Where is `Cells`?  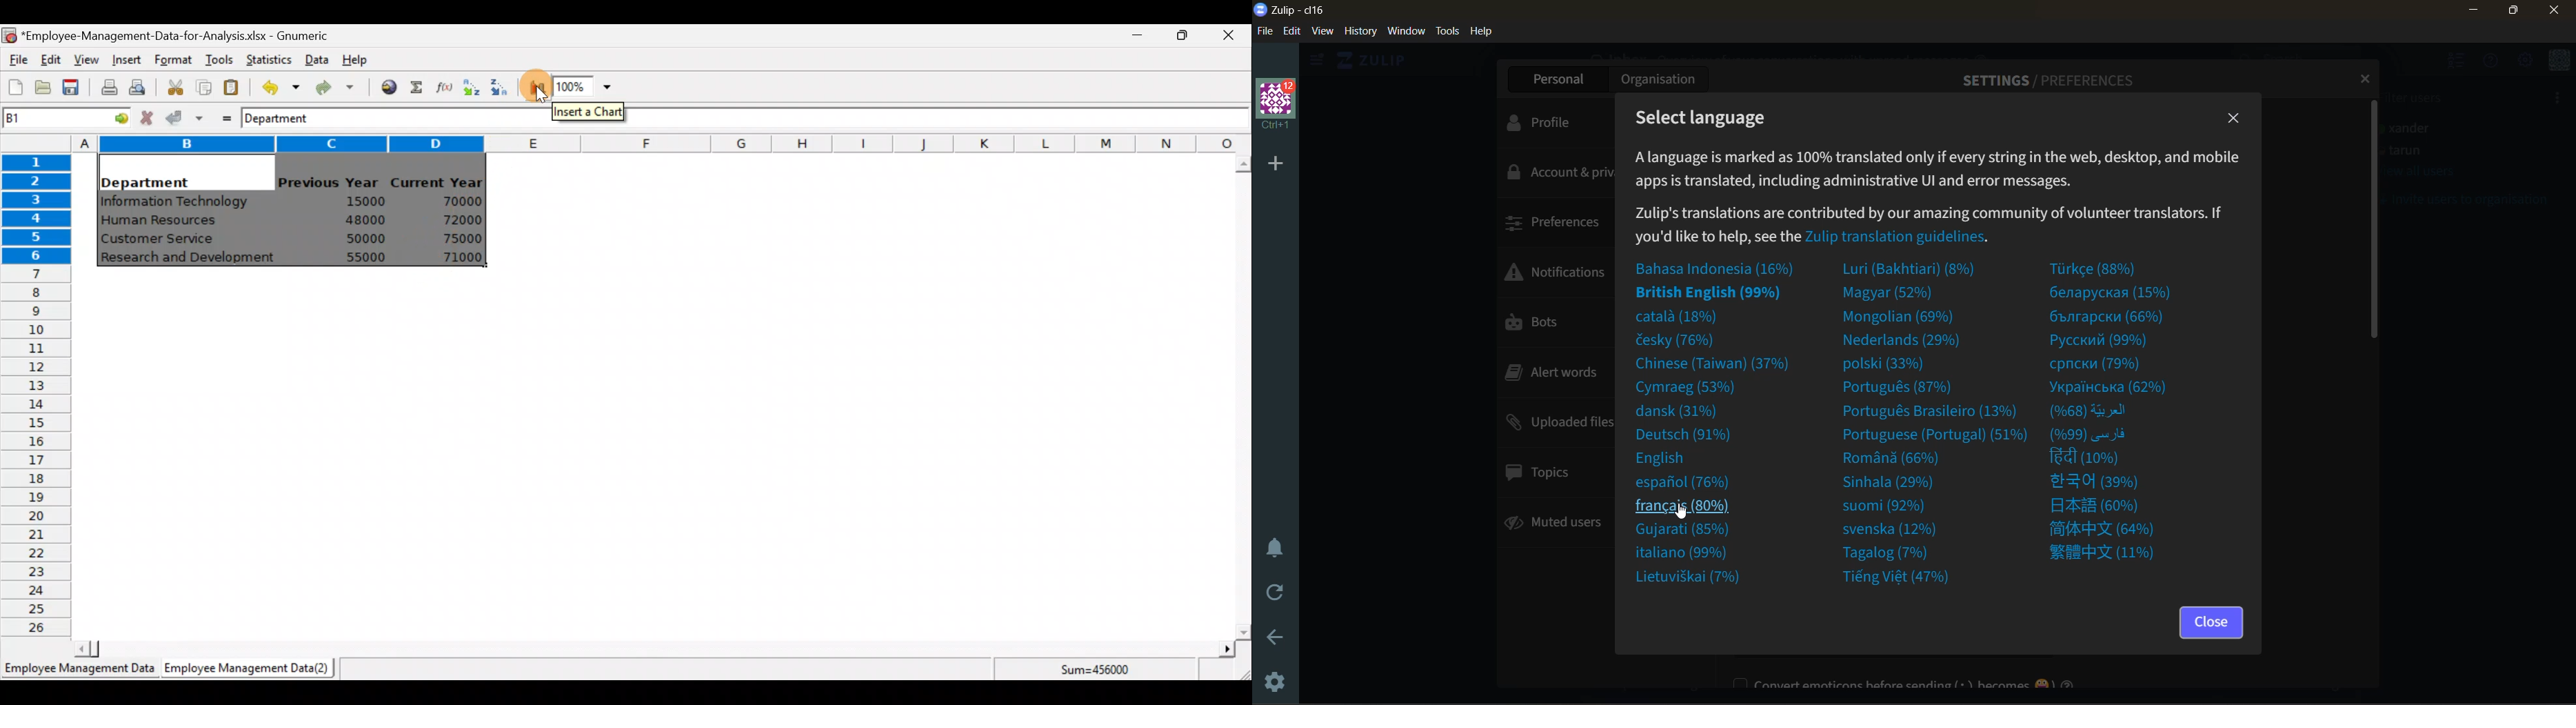 Cells is located at coordinates (654, 460).